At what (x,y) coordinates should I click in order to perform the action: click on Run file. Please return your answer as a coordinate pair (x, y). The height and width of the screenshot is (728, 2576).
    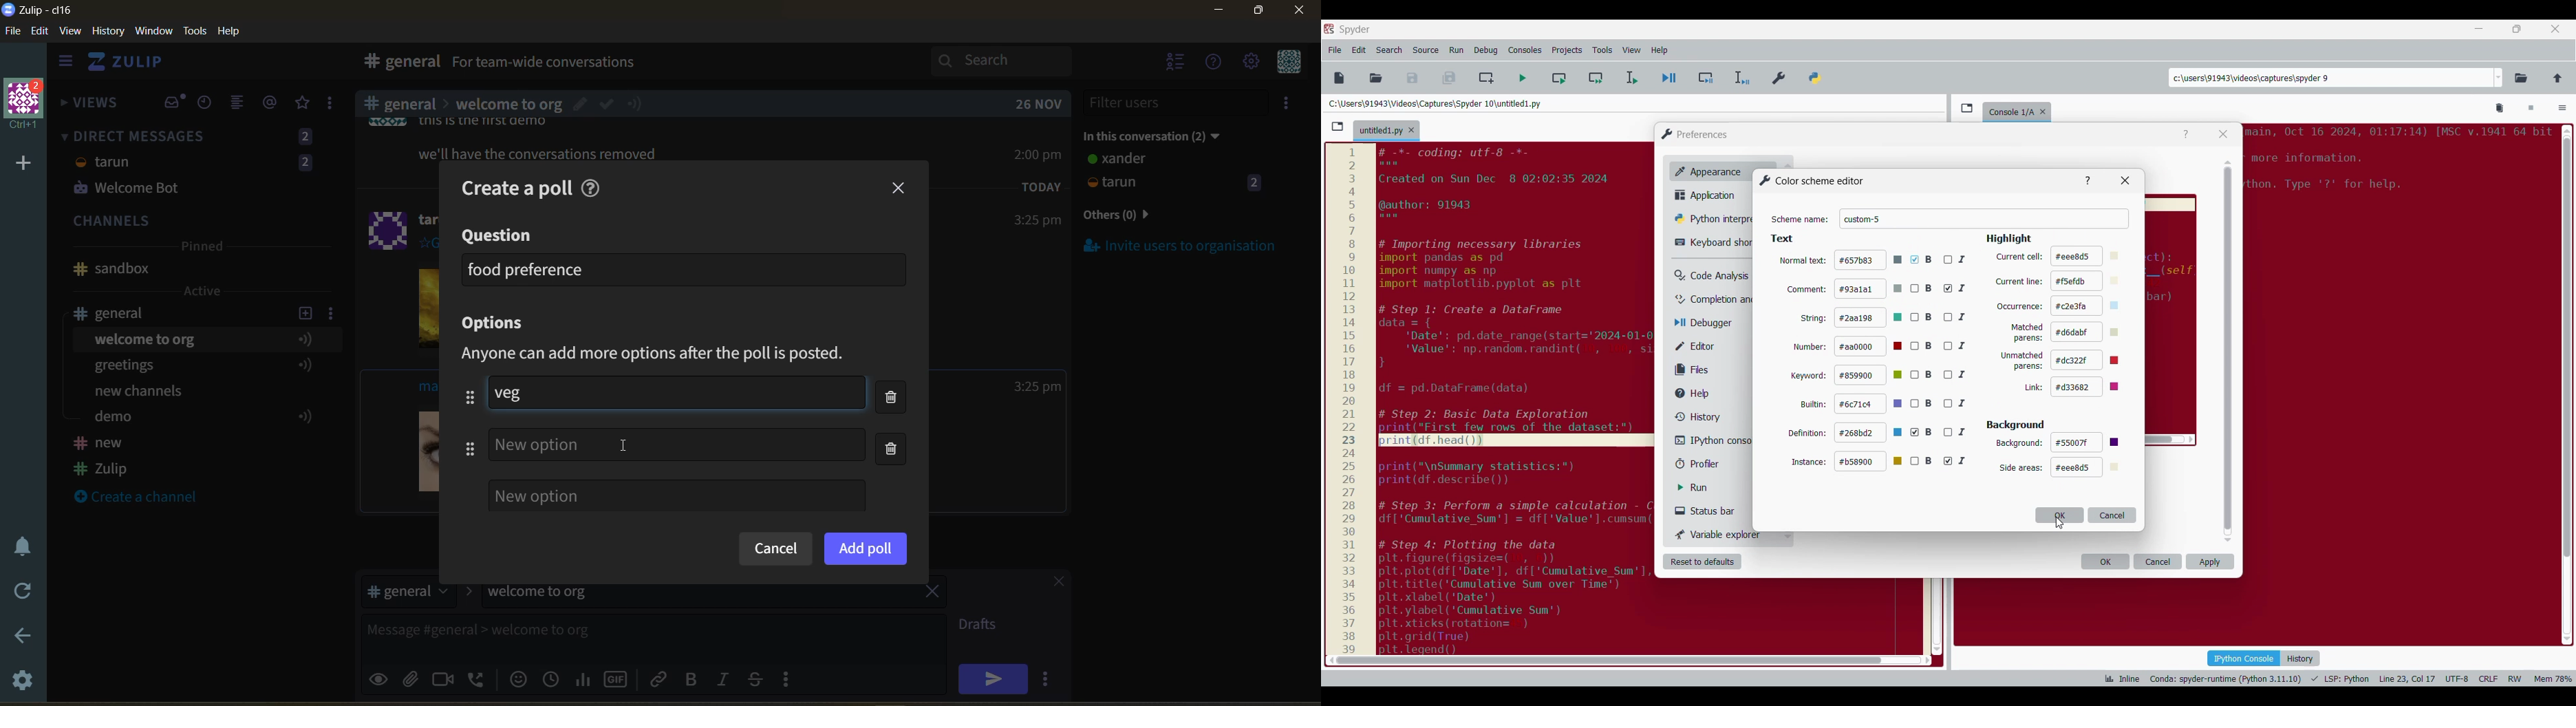
    Looking at the image, I should click on (1522, 78).